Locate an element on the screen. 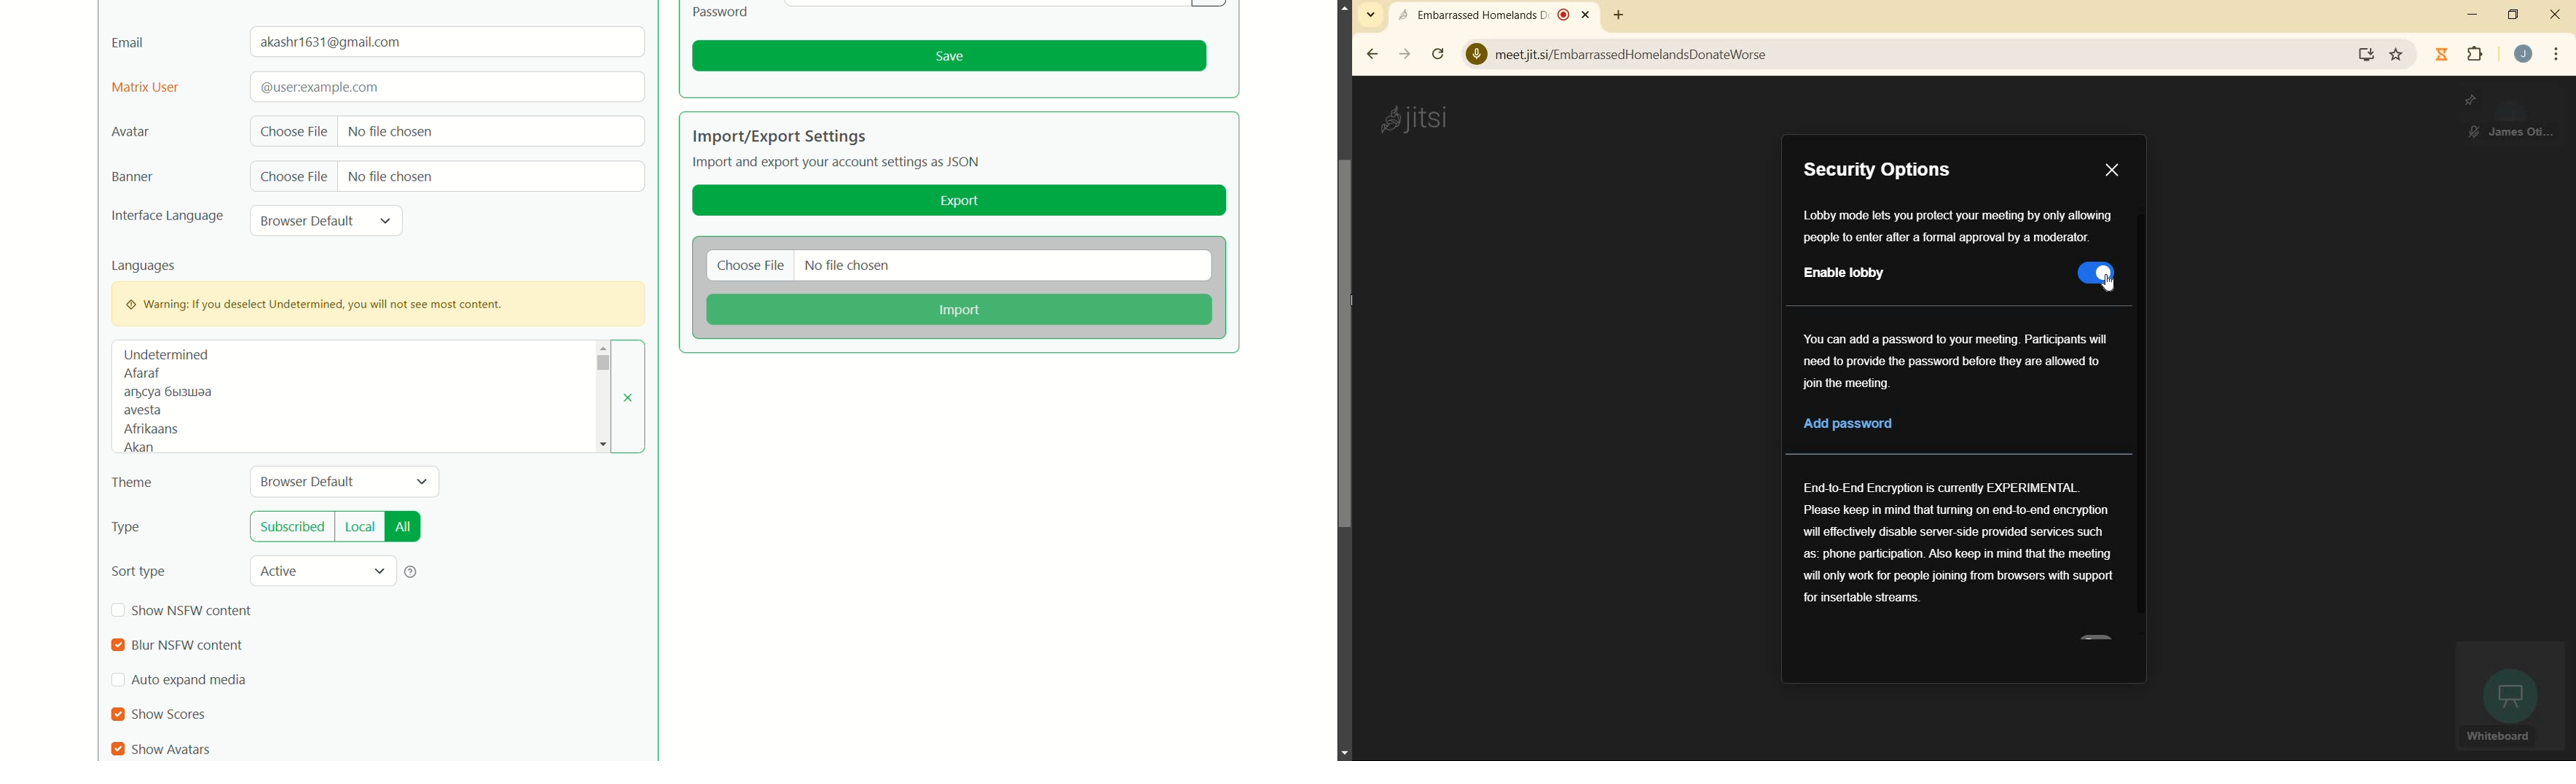  browser default is located at coordinates (307, 221).